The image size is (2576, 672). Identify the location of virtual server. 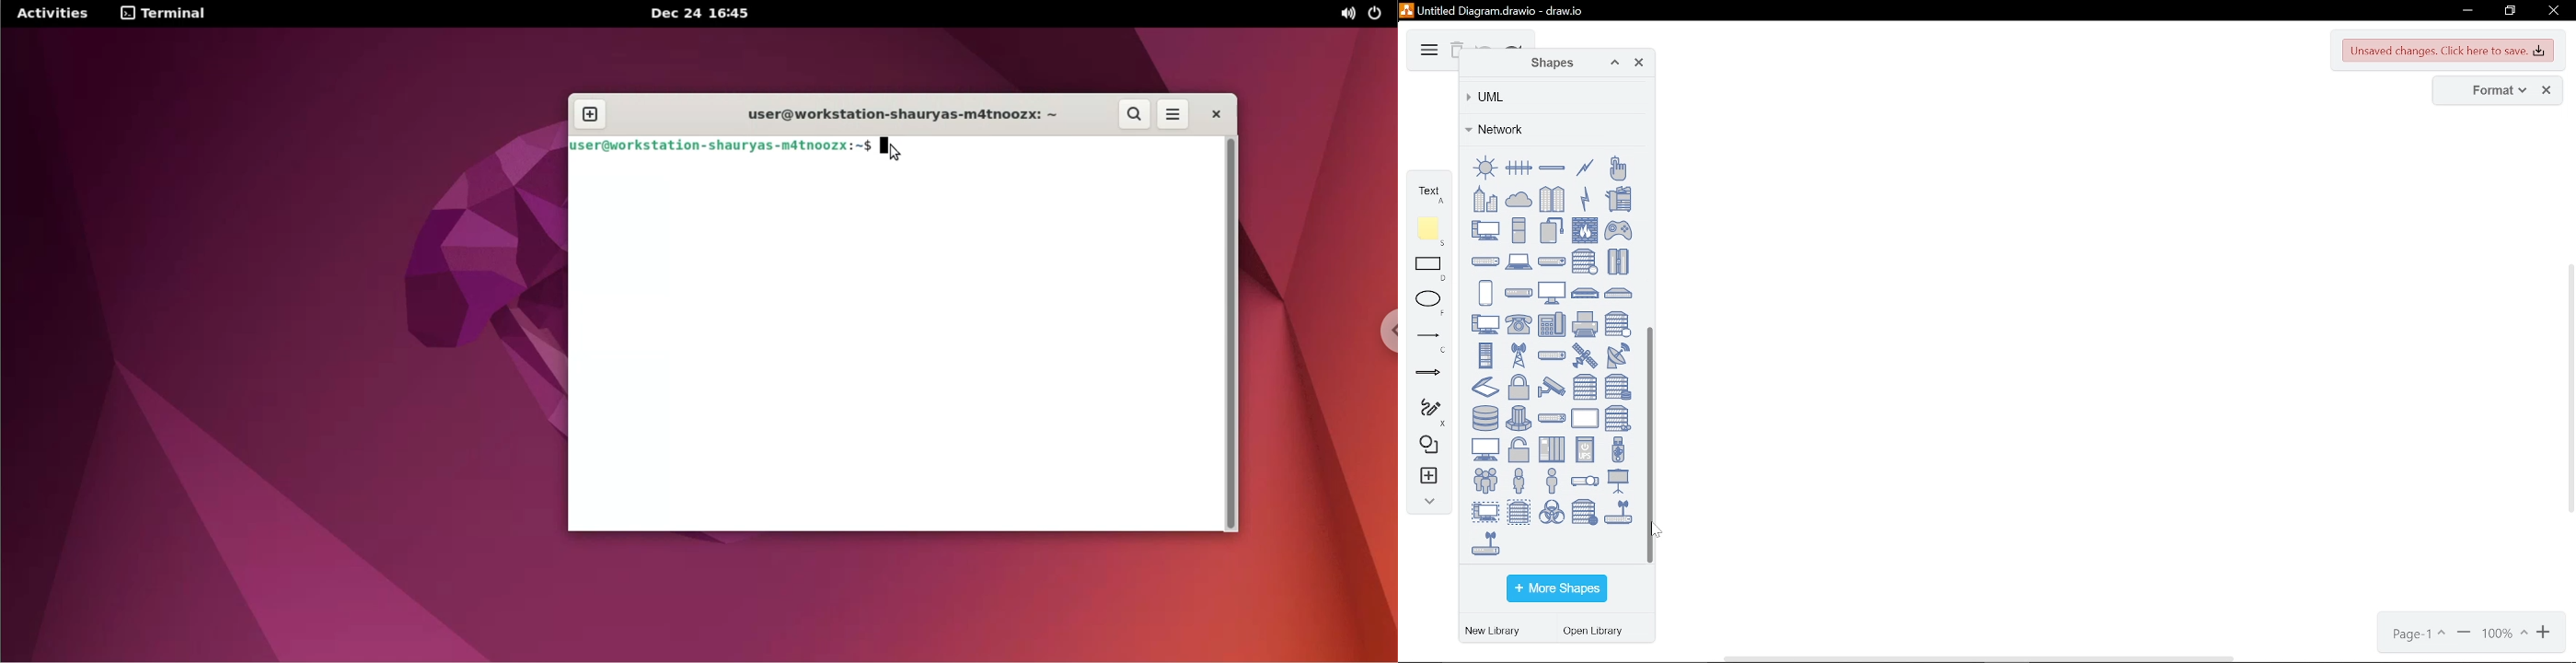
(1519, 511).